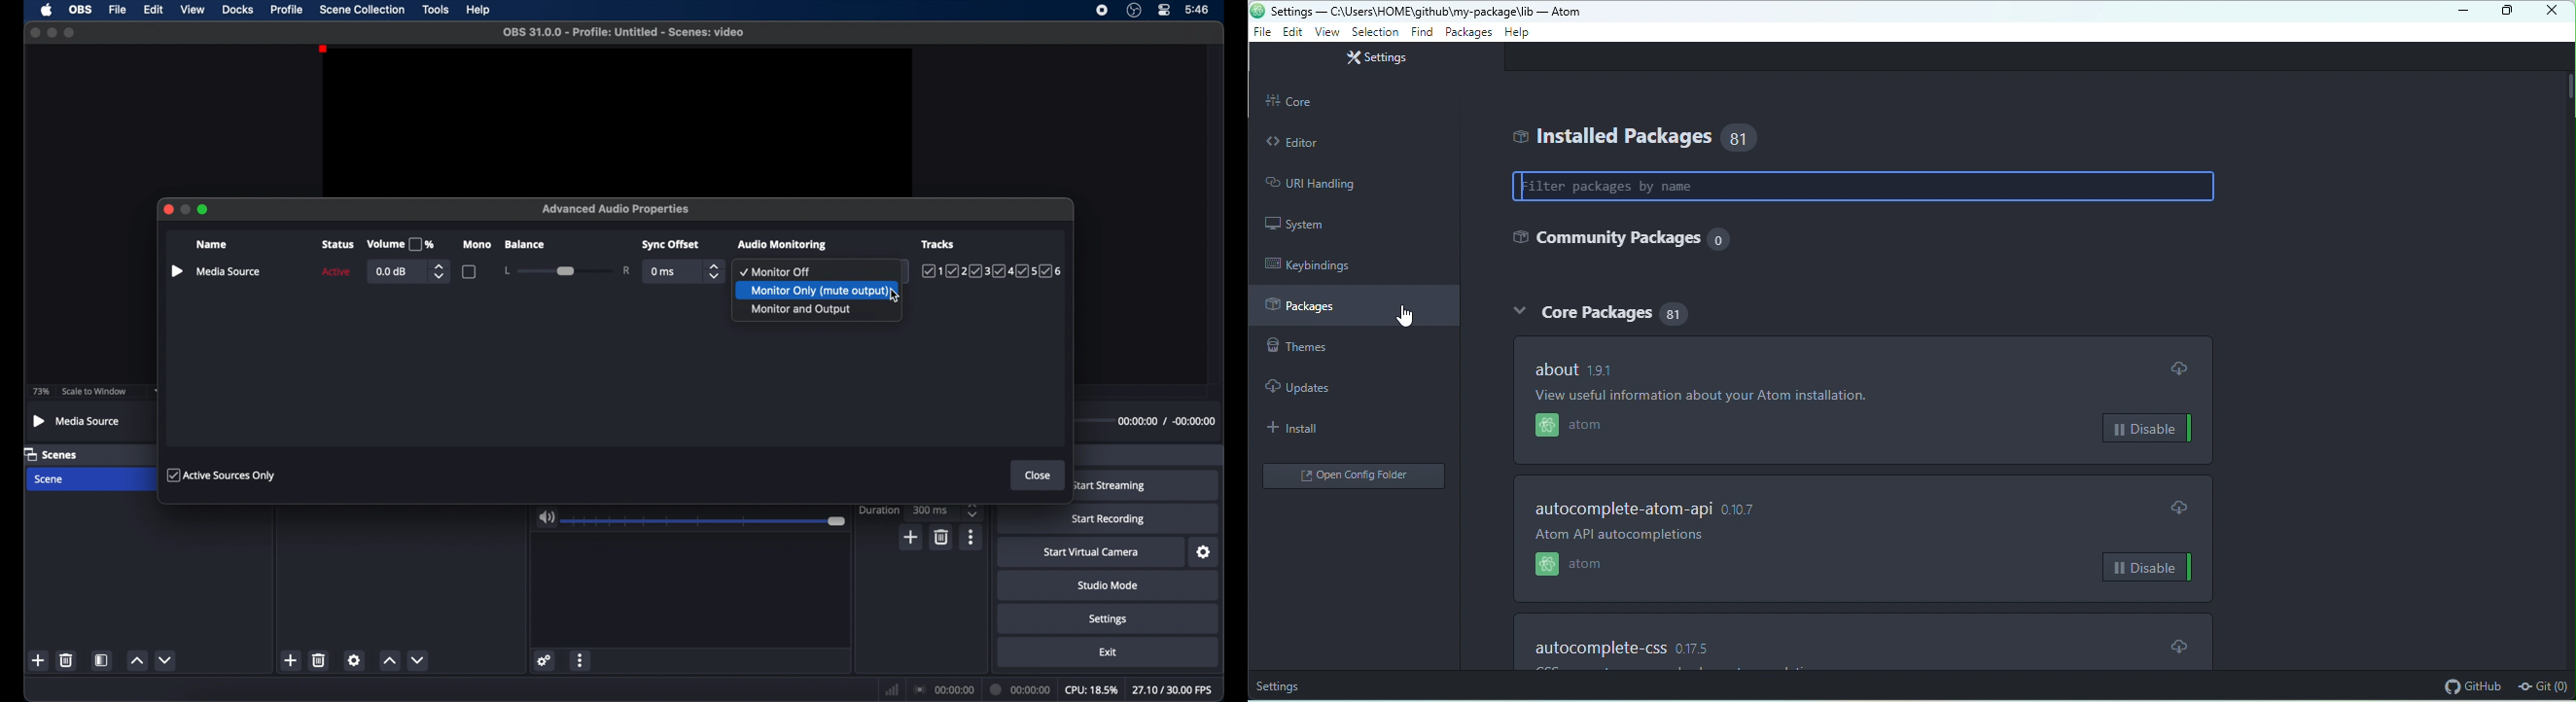 The width and height of the screenshot is (2576, 728). What do you see at coordinates (1110, 519) in the screenshot?
I see `start recording` at bounding box center [1110, 519].